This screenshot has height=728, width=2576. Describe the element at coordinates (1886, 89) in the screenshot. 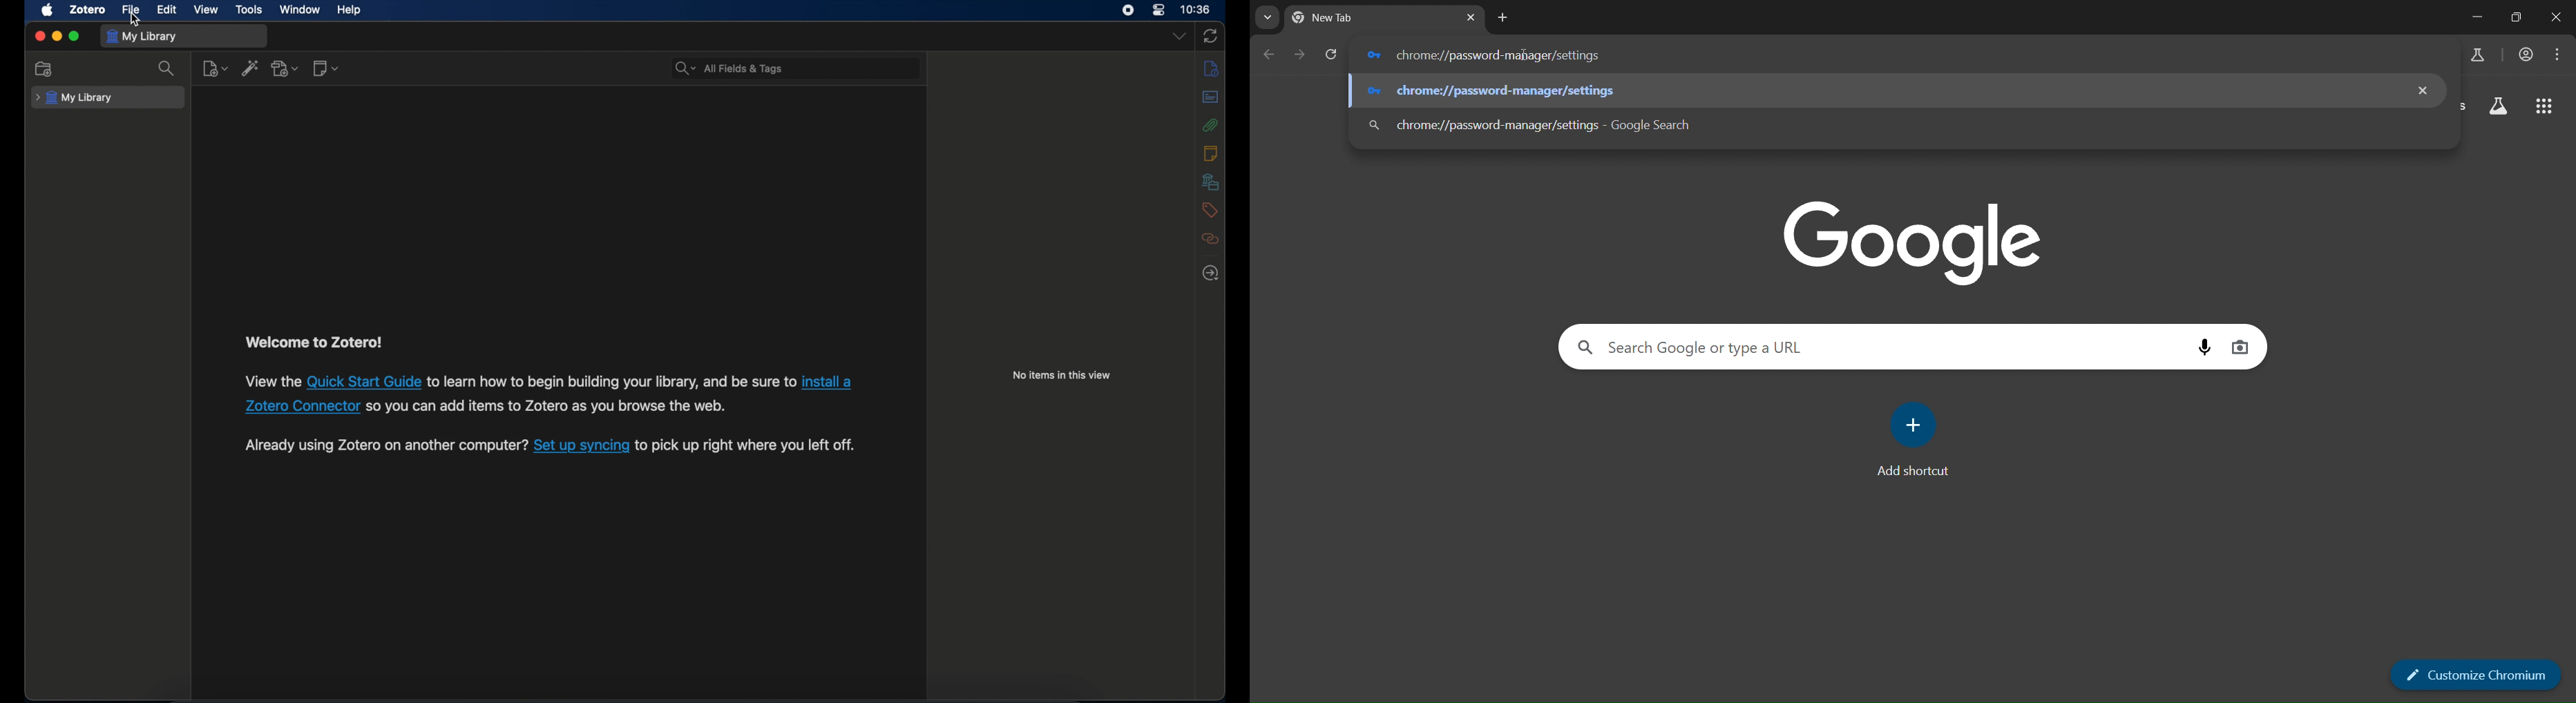

I see `chrome://password-manager/settings` at that location.